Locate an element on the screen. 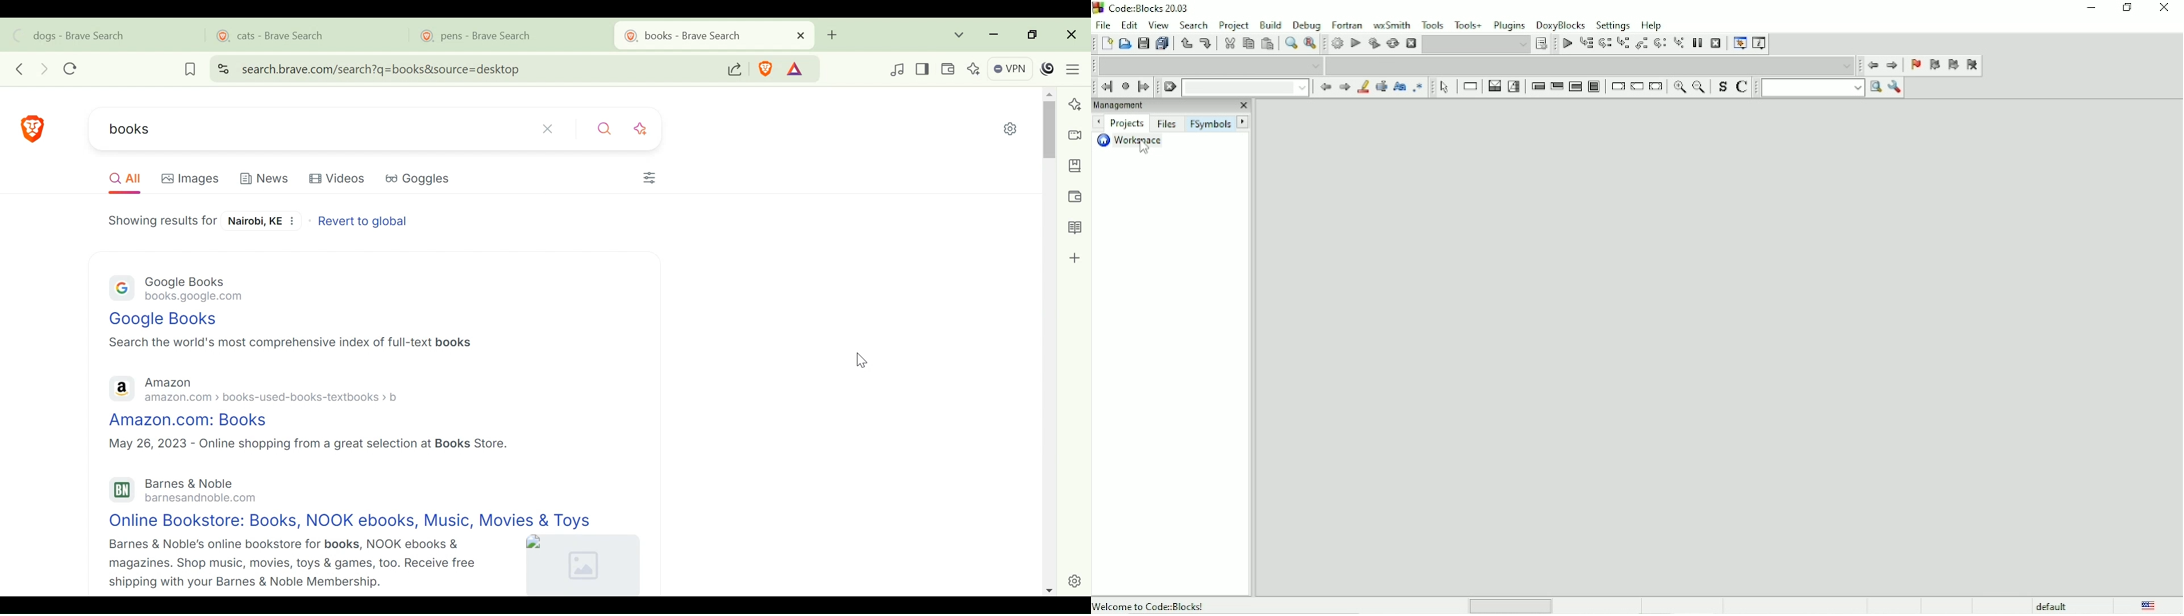 The height and width of the screenshot is (616, 2184). Various info is located at coordinates (1759, 44).